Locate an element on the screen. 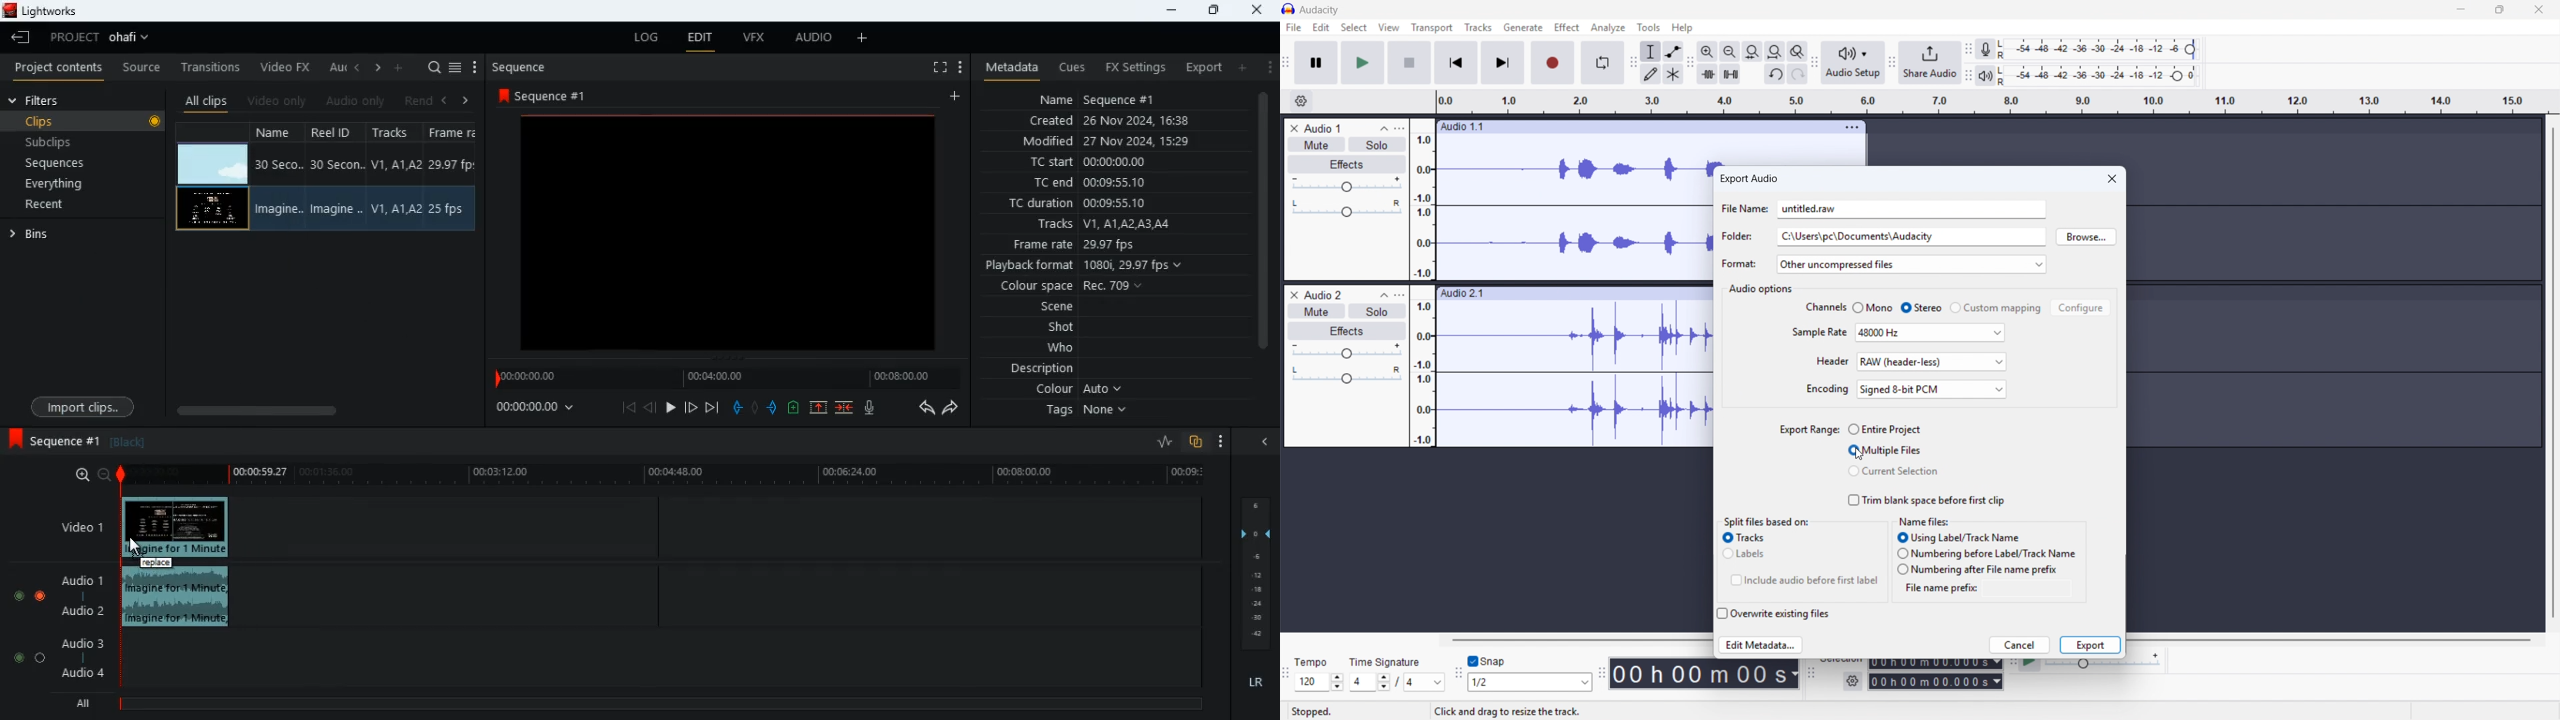 This screenshot has width=2576, height=728. Collapse  is located at coordinates (1384, 128).